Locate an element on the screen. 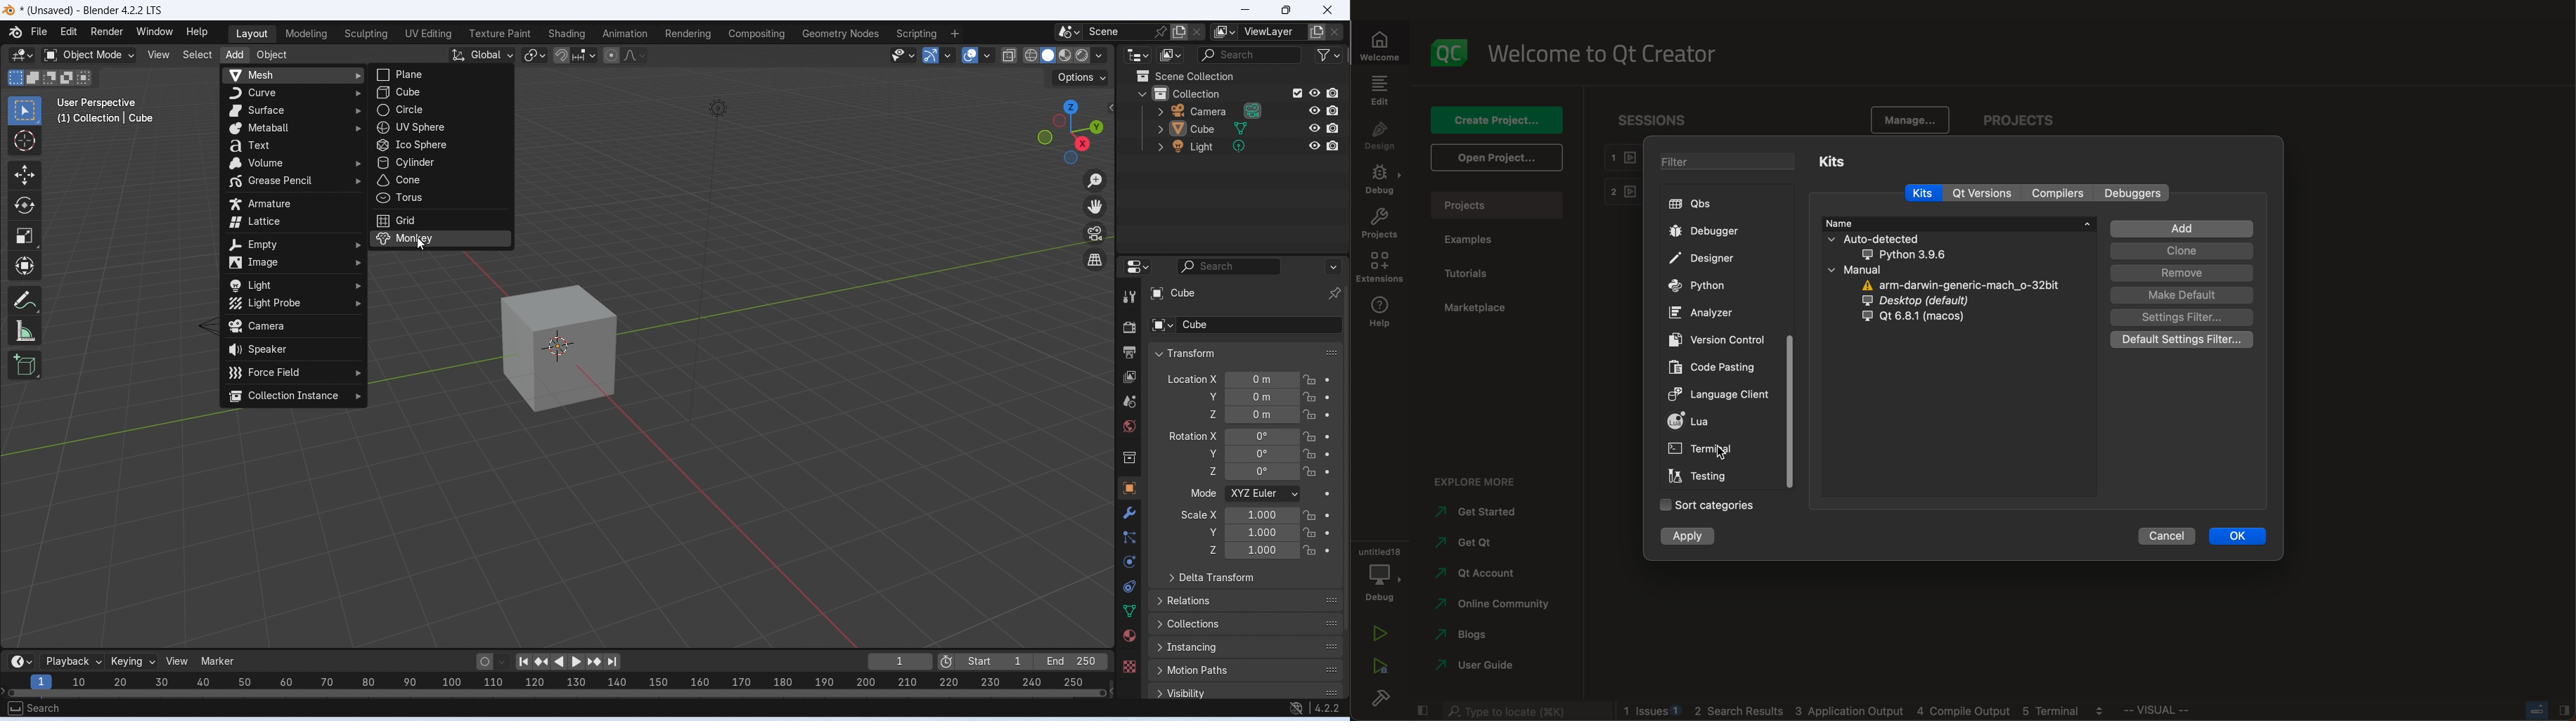  mode selection is located at coordinates (1263, 494).